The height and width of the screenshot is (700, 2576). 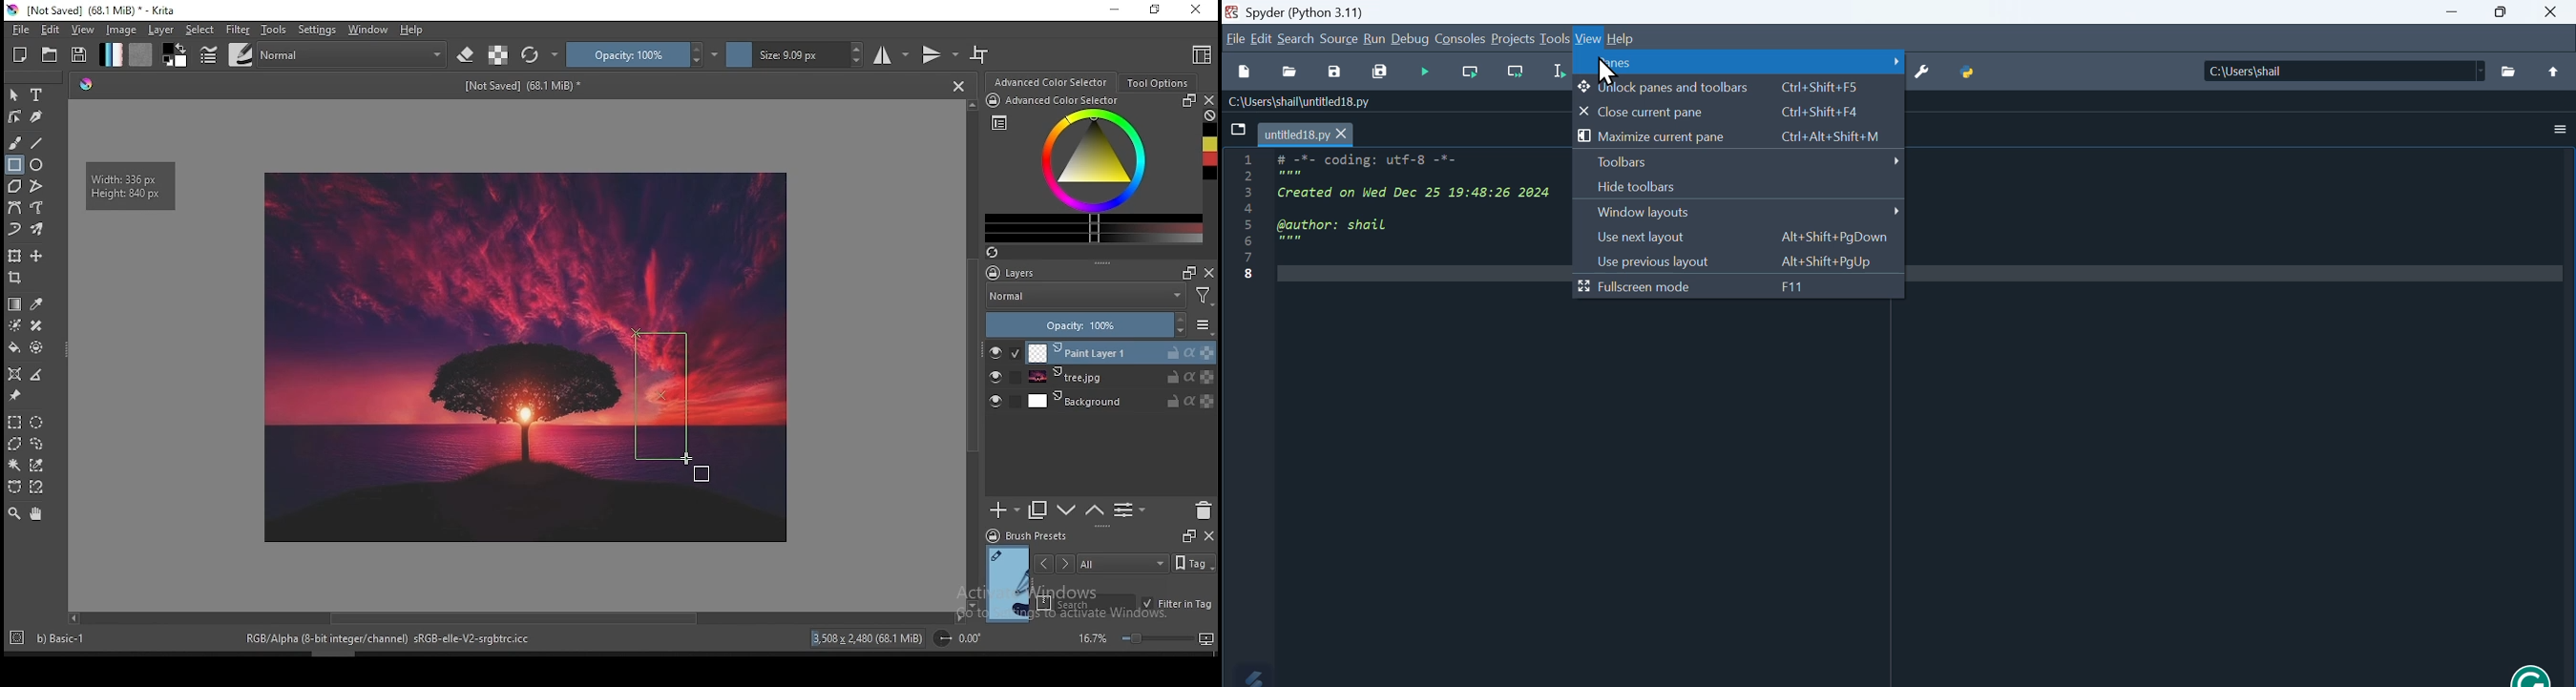 What do you see at coordinates (1979, 73) in the screenshot?
I see `Python path manager` at bounding box center [1979, 73].